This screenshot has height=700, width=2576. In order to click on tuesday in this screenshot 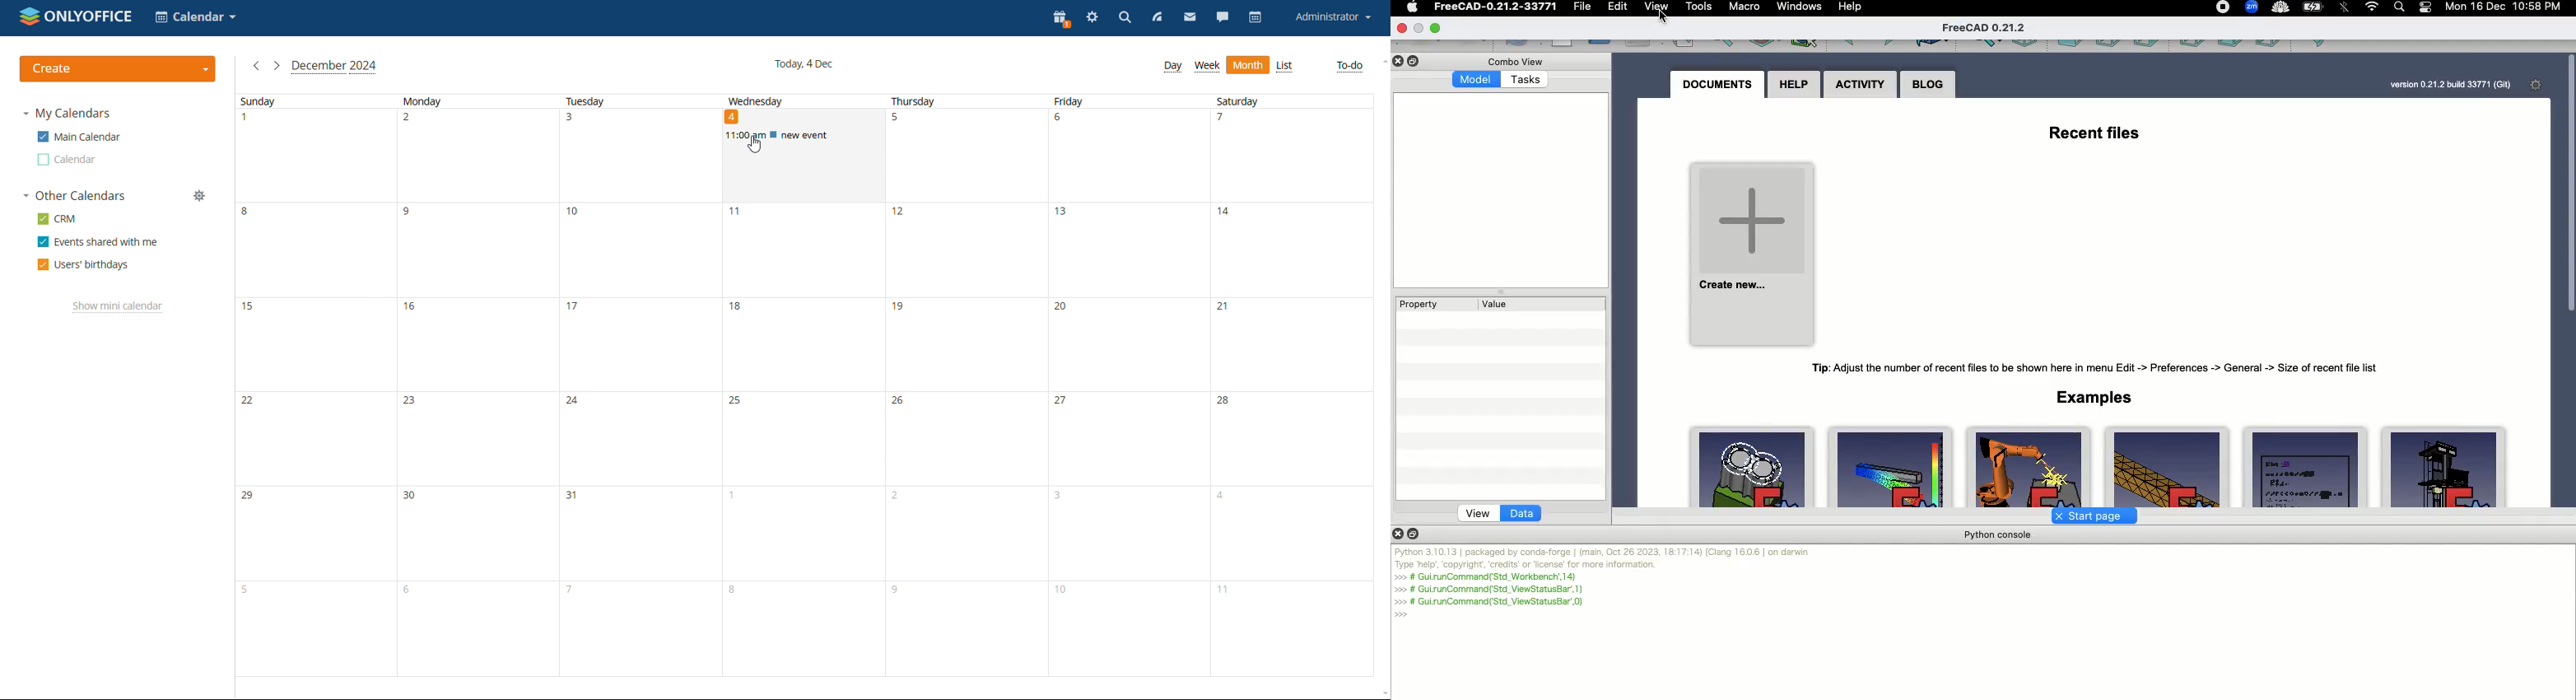, I will do `click(637, 386)`.